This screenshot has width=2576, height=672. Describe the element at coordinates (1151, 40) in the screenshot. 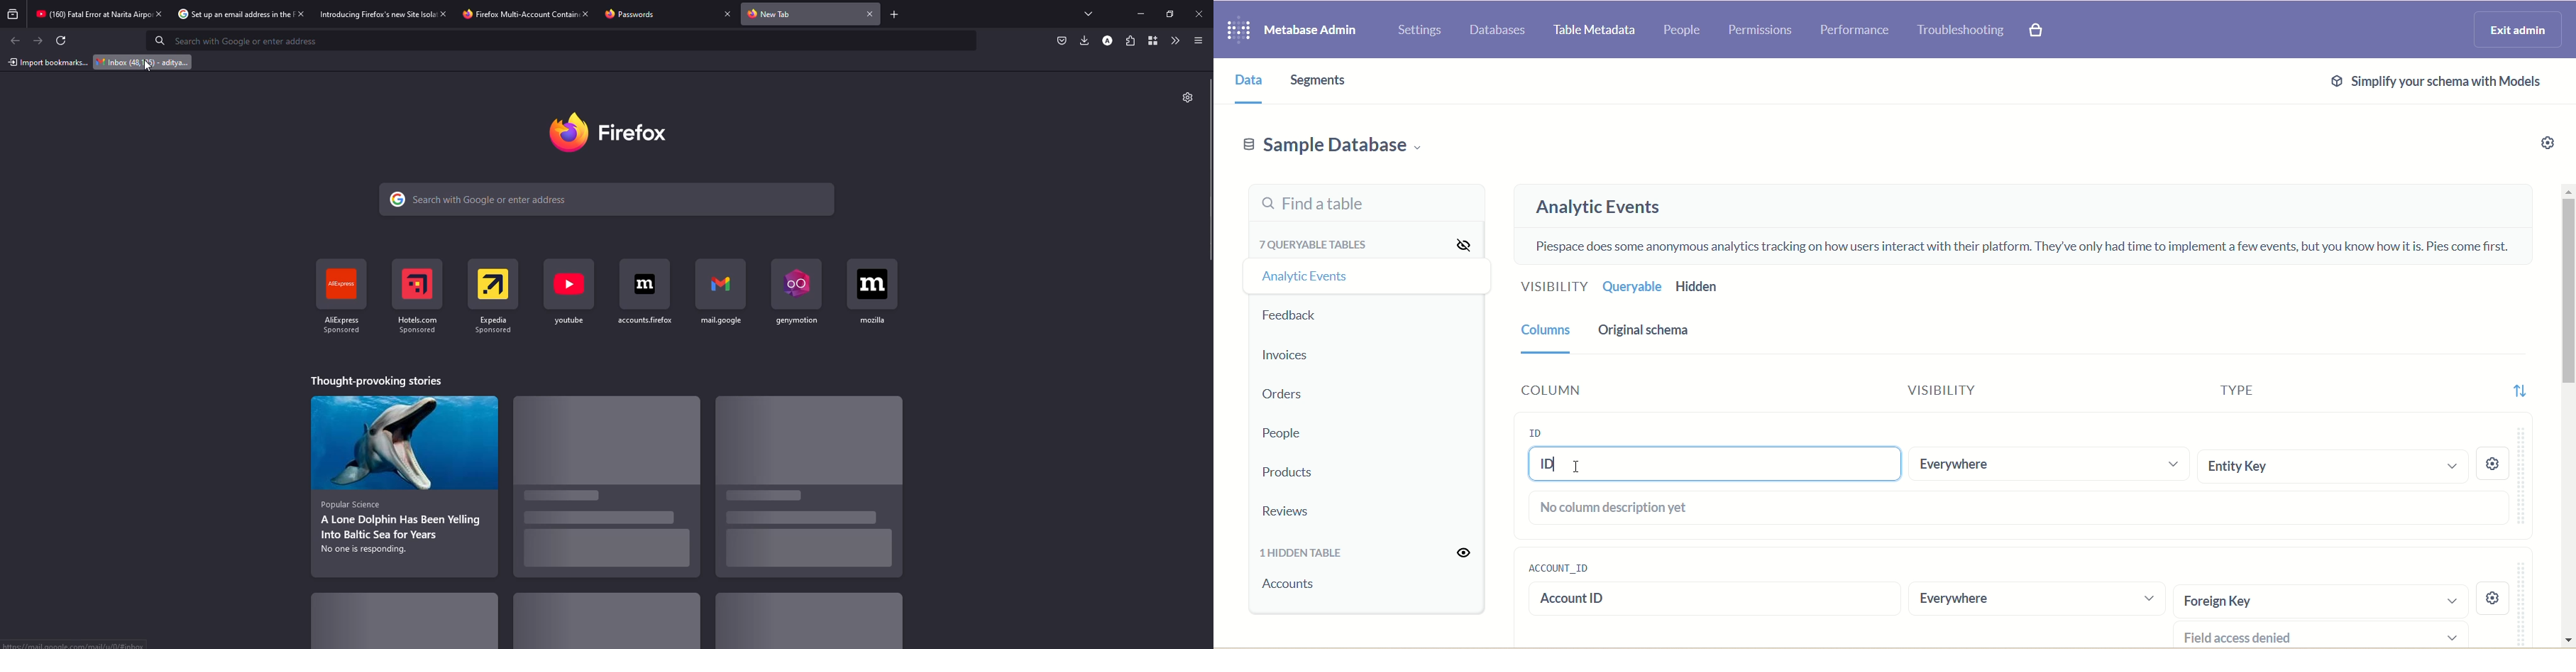

I see `container` at that location.